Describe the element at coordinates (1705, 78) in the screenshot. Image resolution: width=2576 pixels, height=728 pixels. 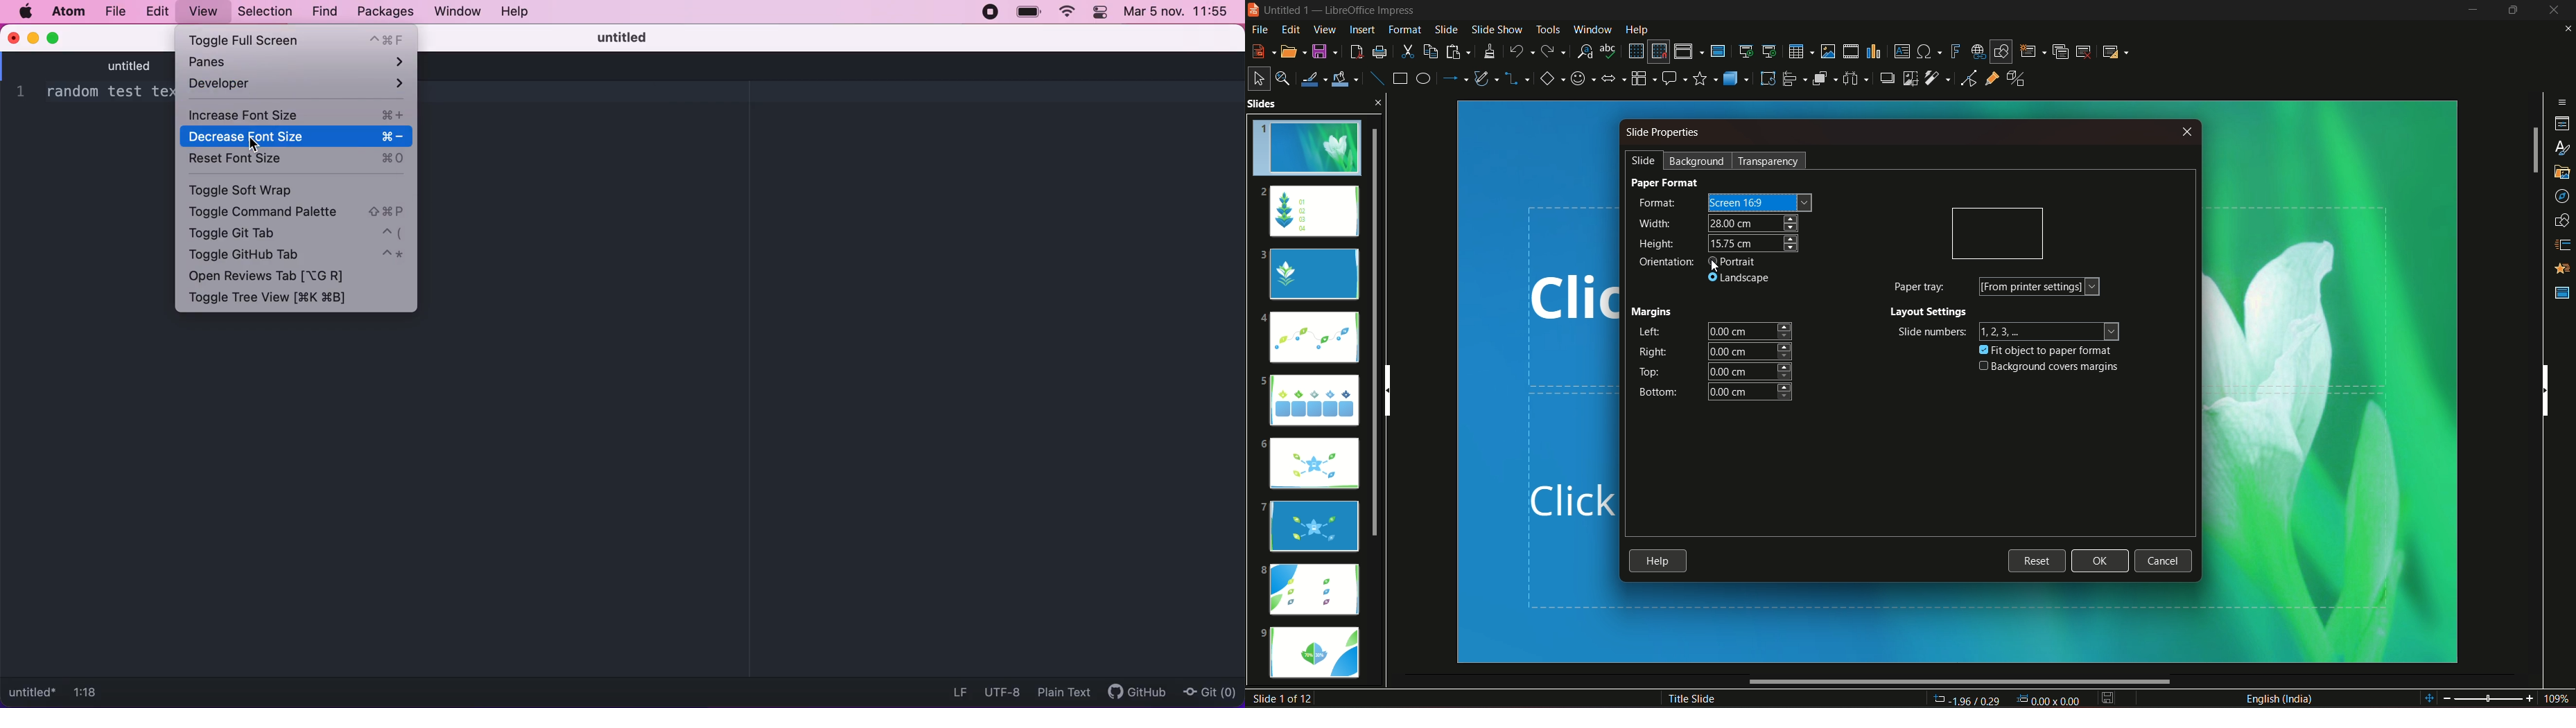
I see `stars and banners` at that location.